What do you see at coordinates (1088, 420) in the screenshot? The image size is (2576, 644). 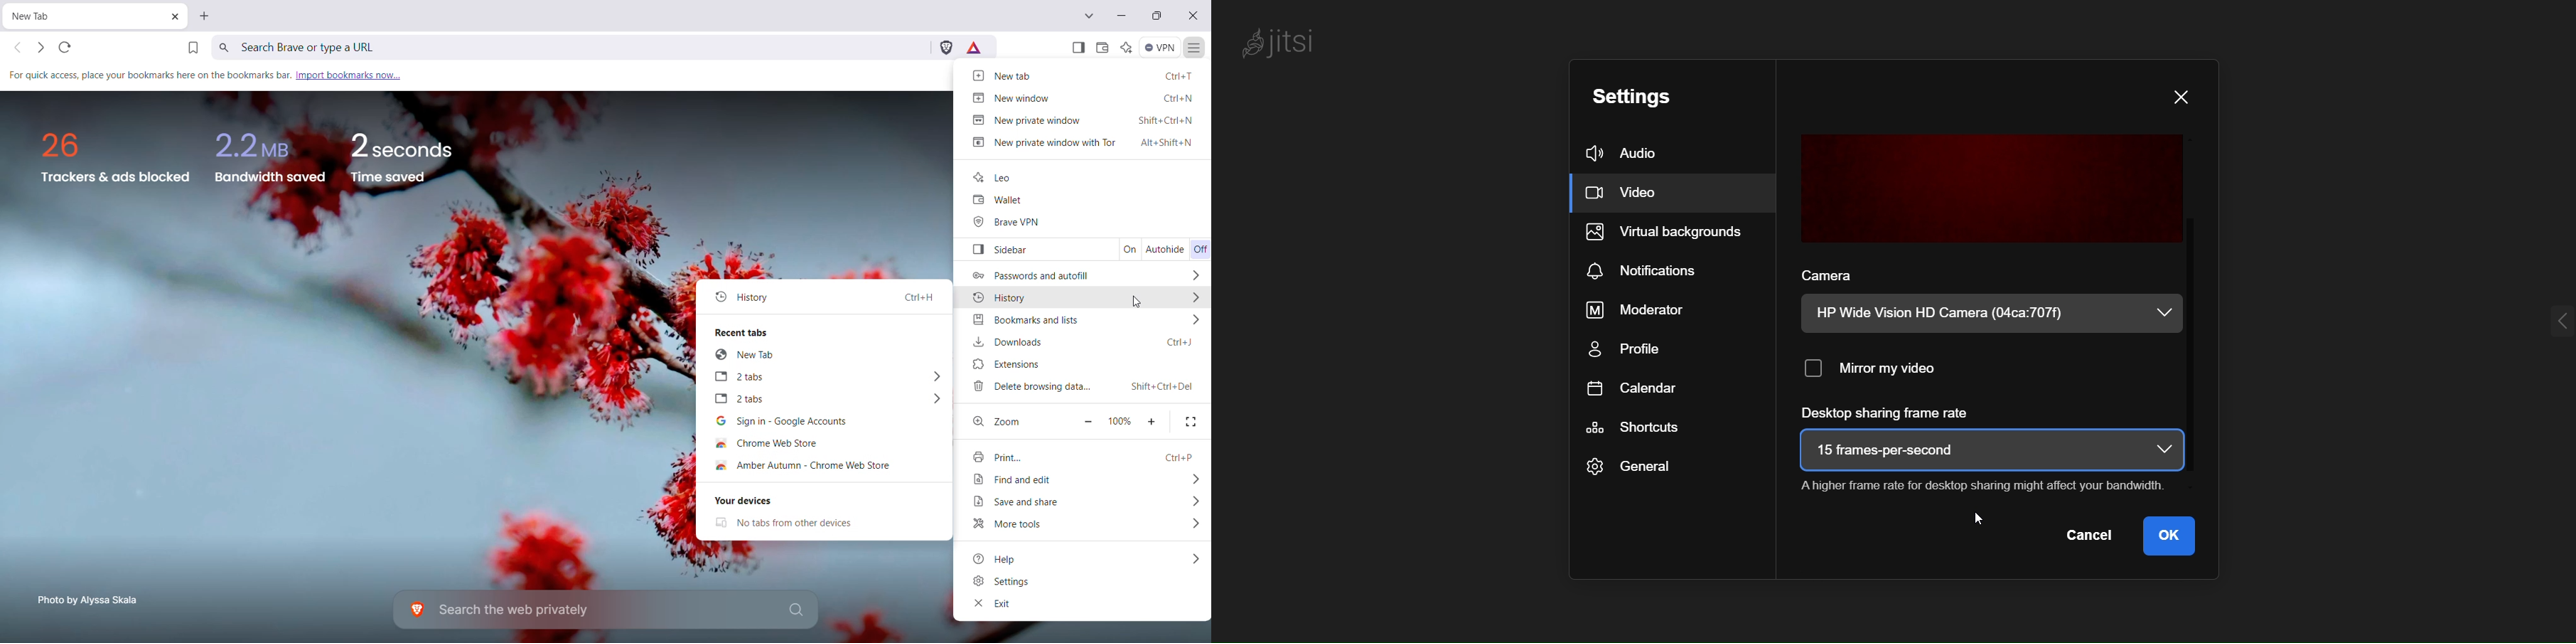 I see `Make Text Smaller` at bounding box center [1088, 420].